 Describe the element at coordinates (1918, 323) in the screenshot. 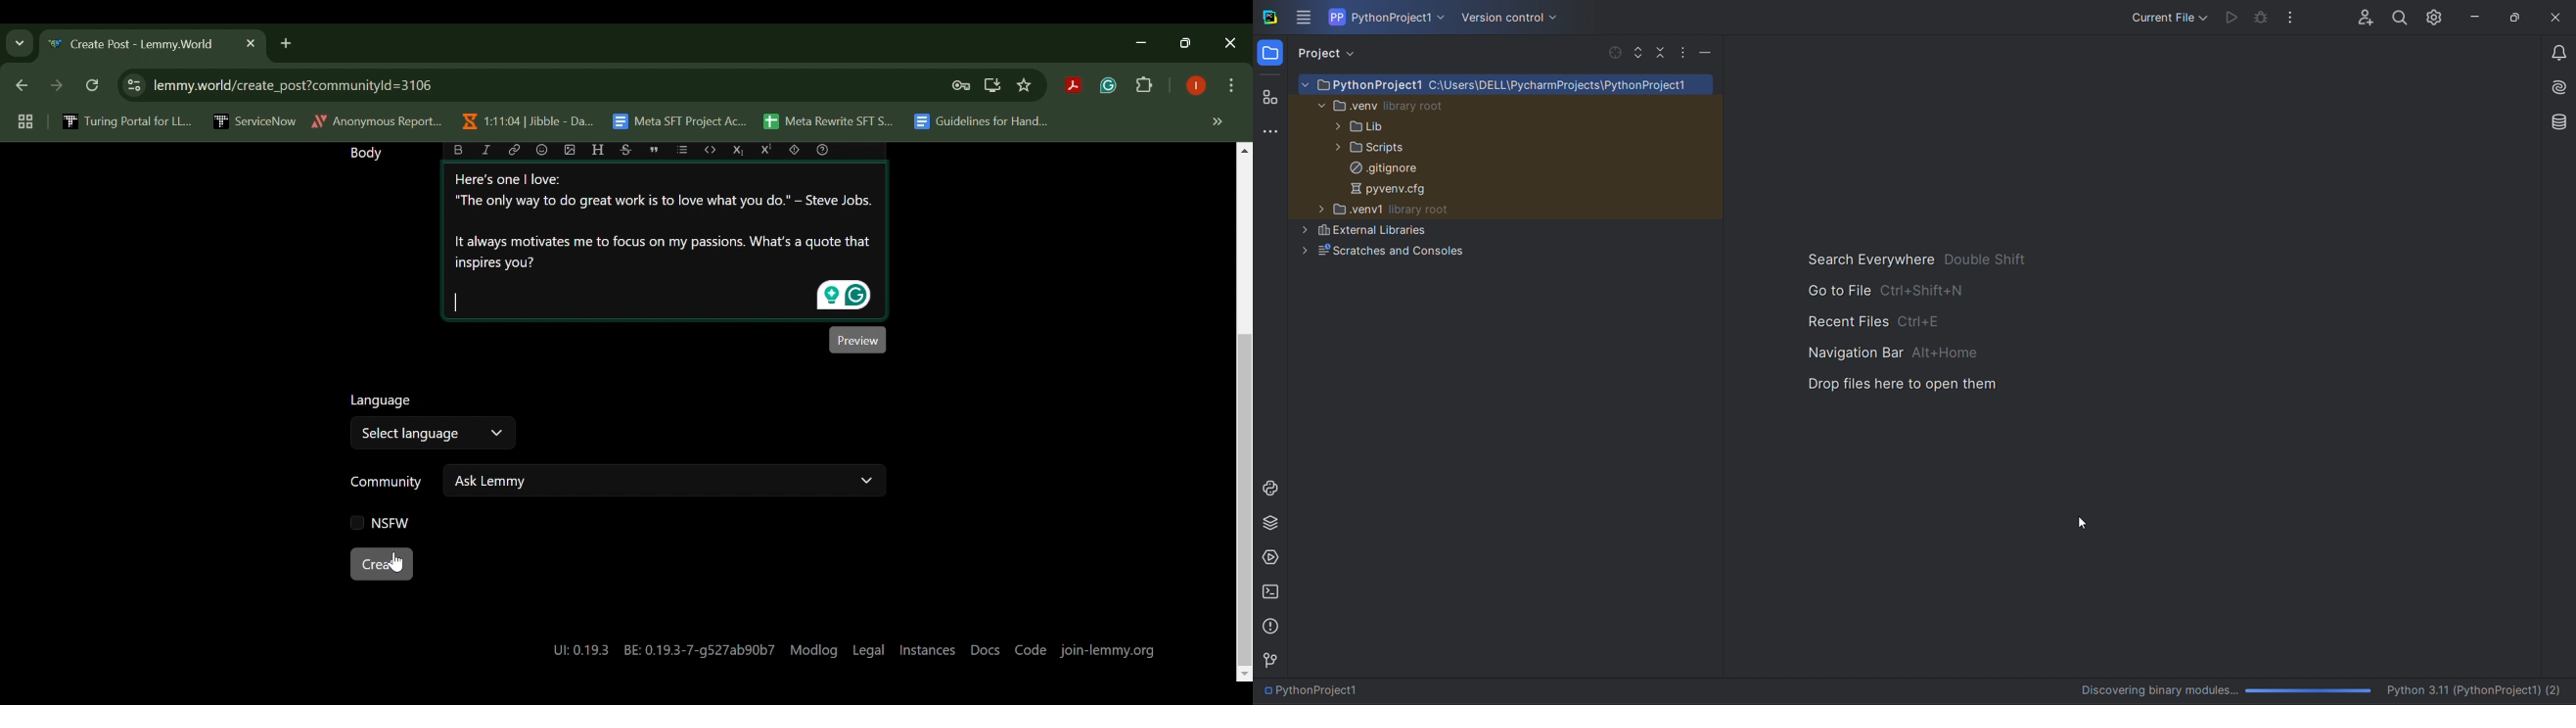

I see `hotkey options` at that location.